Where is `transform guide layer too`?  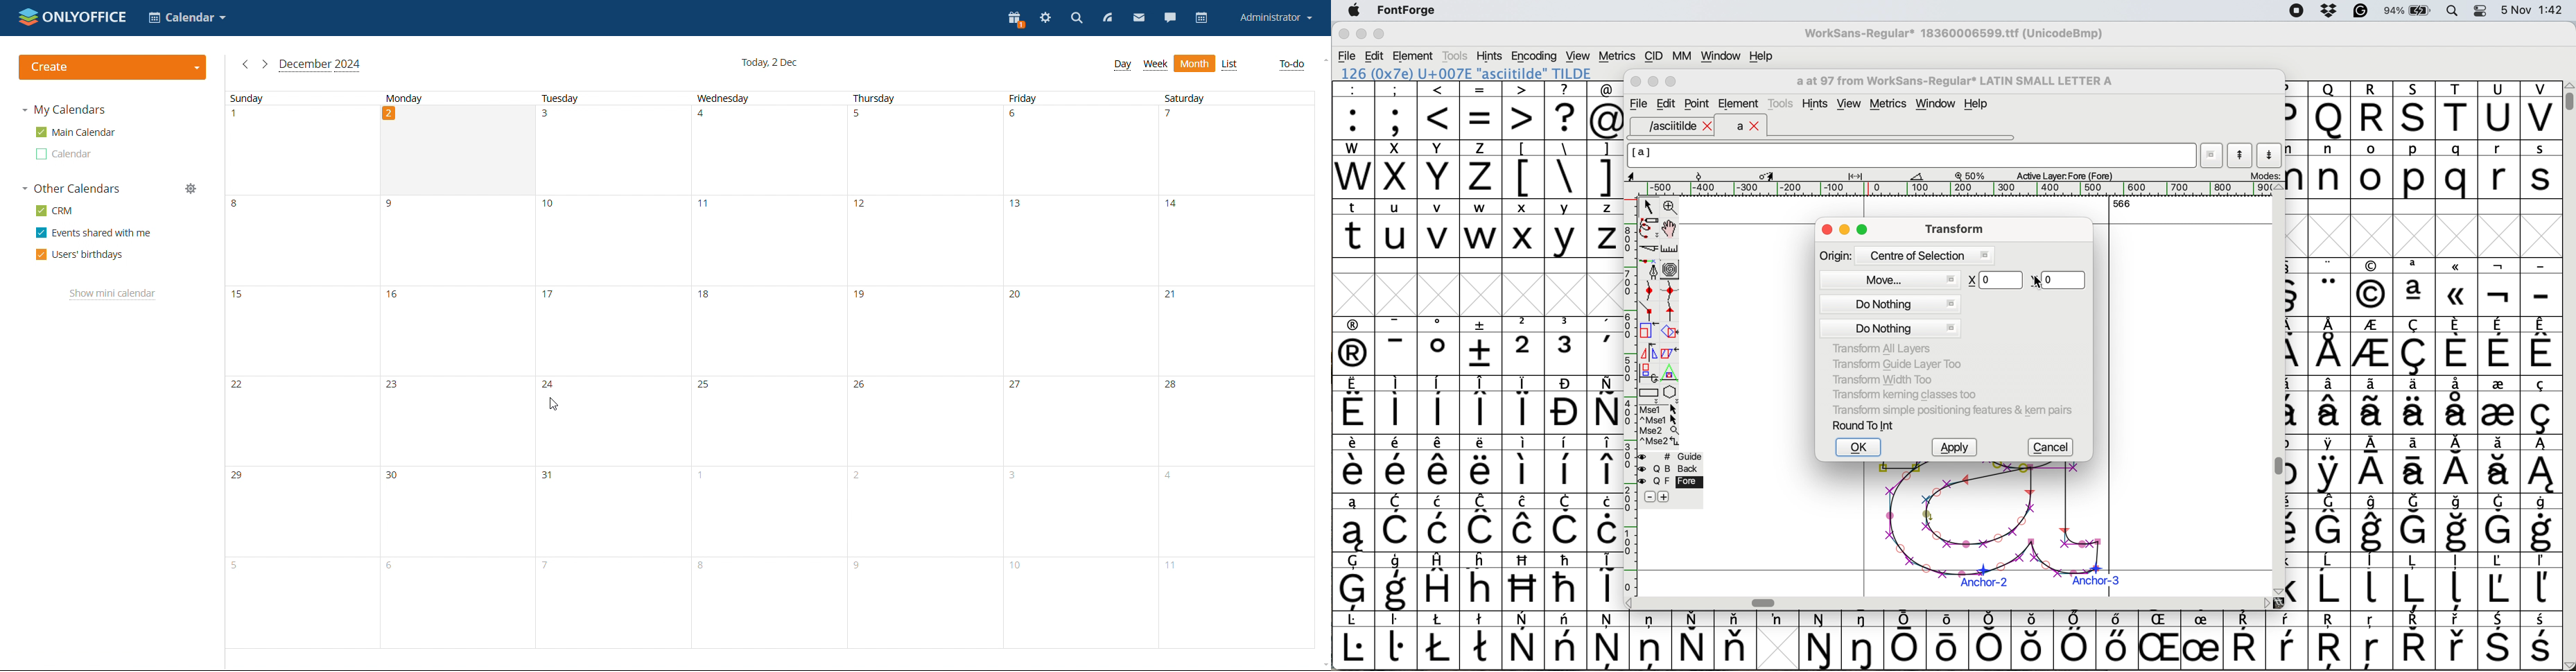 transform guide layer too is located at coordinates (1893, 363).